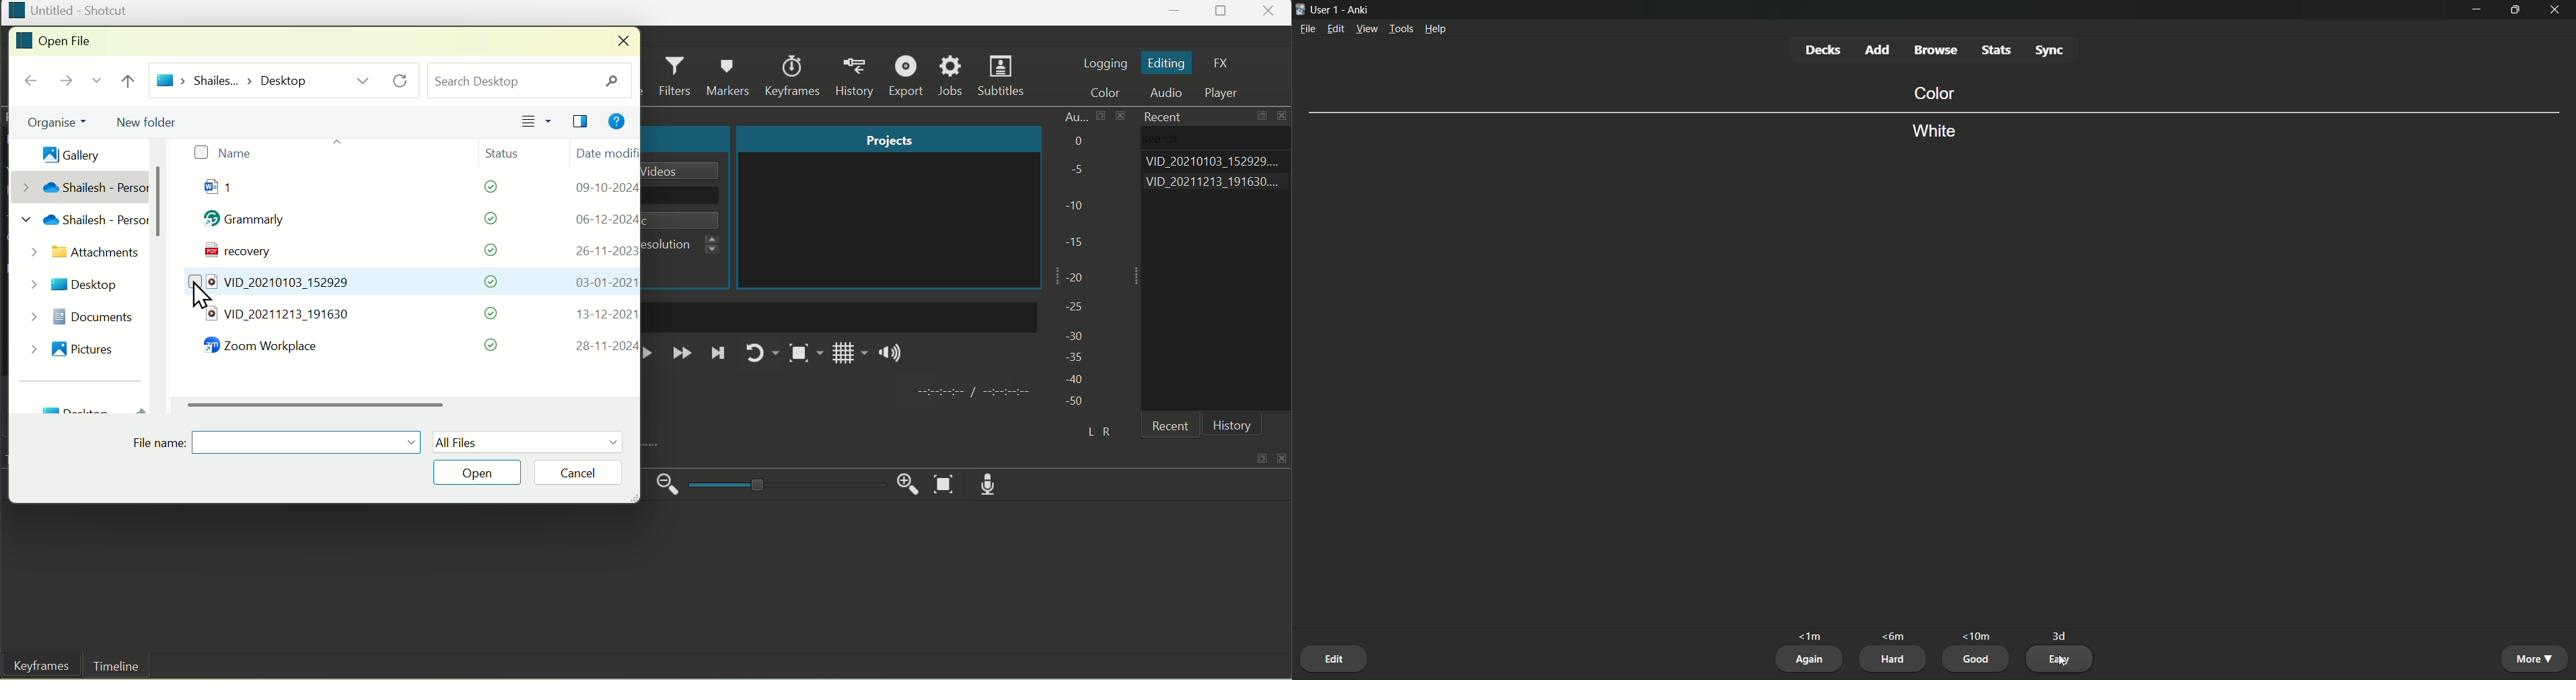 This screenshot has height=700, width=2576. I want to click on decks, so click(1823, 50).